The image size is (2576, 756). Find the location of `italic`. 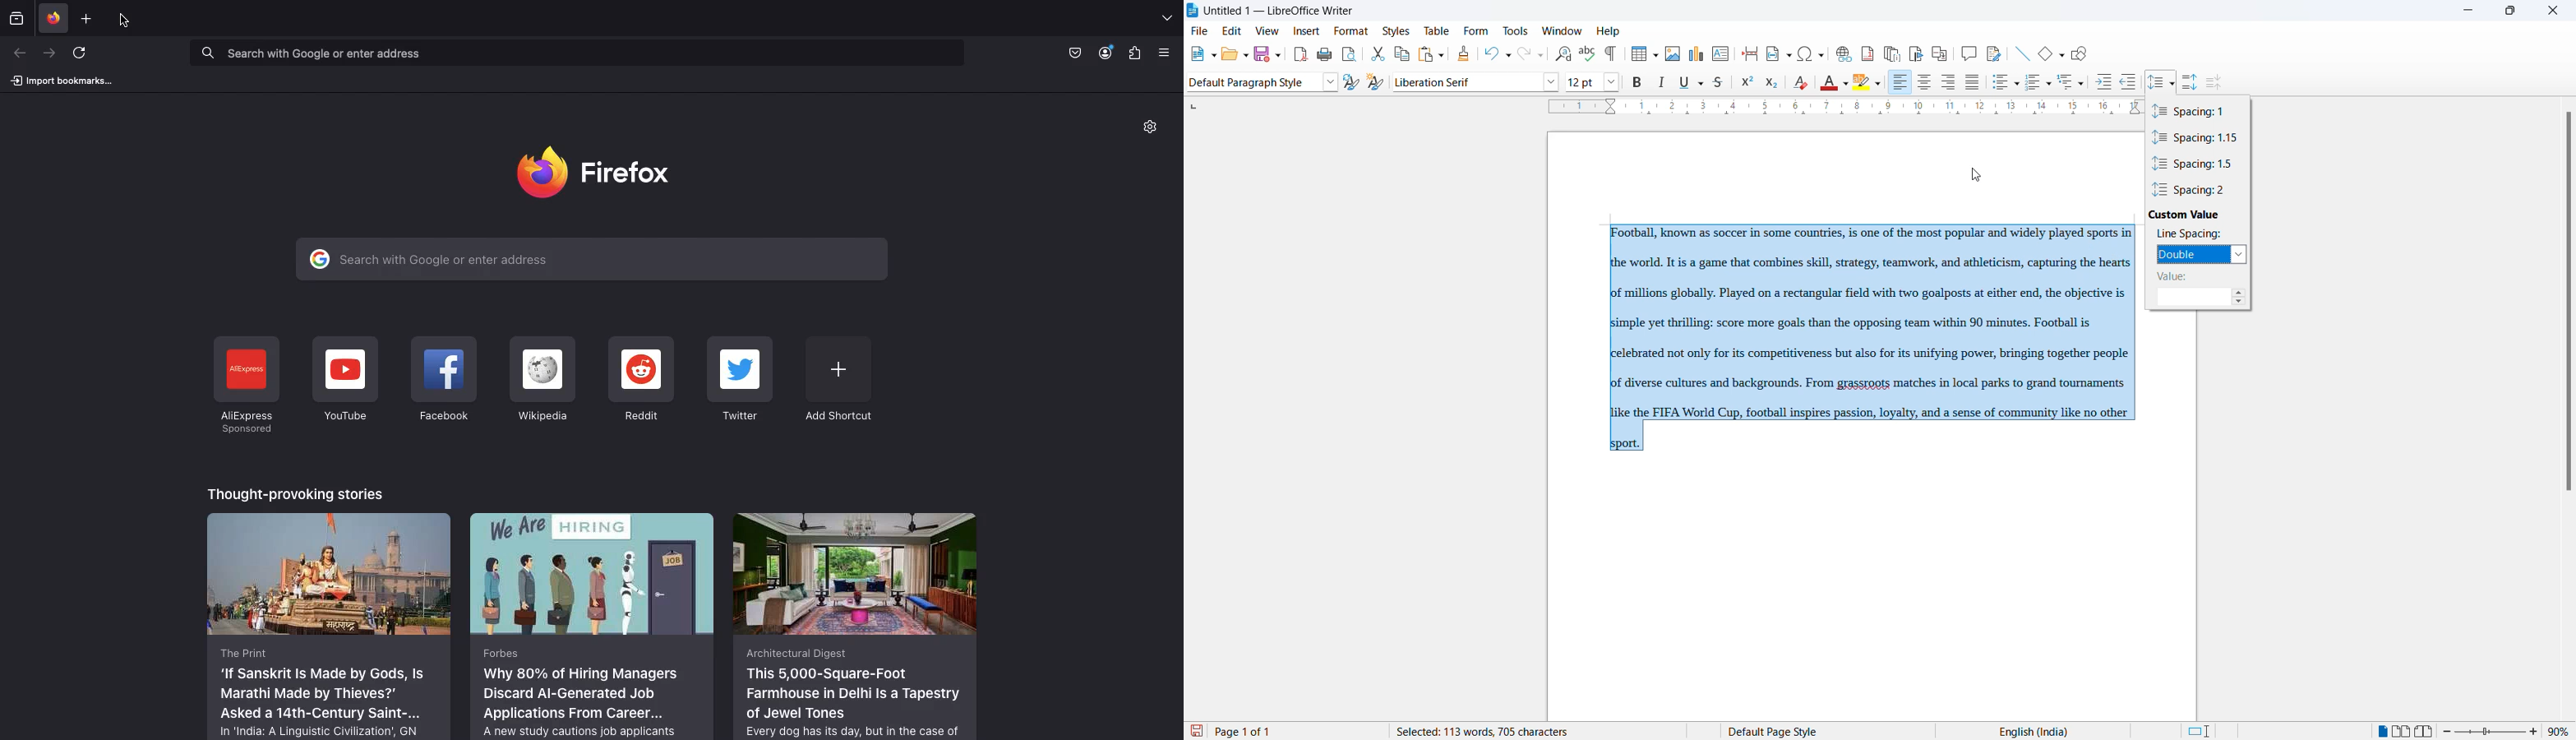

italic is located at coordinates (1662, 81).